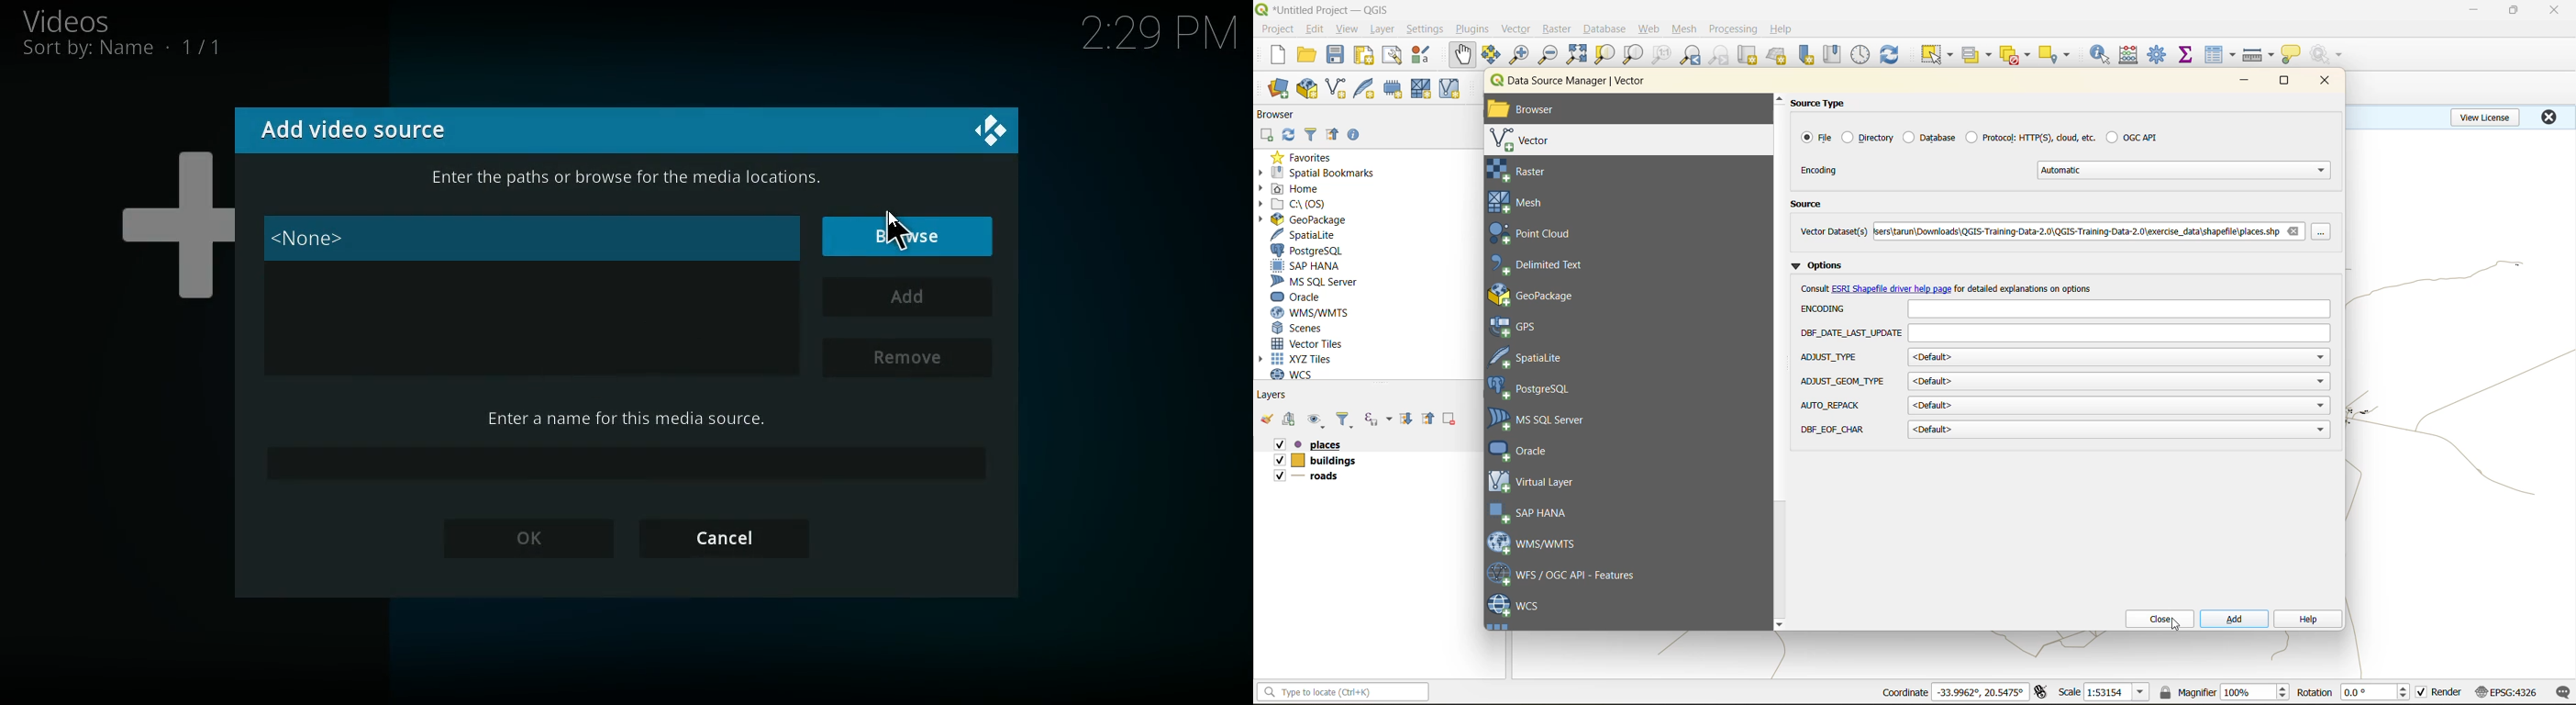 Image resolution: width=2576 pixels, height=728 pixels. I want to click on new shapefile layer, so click(1337, 90).